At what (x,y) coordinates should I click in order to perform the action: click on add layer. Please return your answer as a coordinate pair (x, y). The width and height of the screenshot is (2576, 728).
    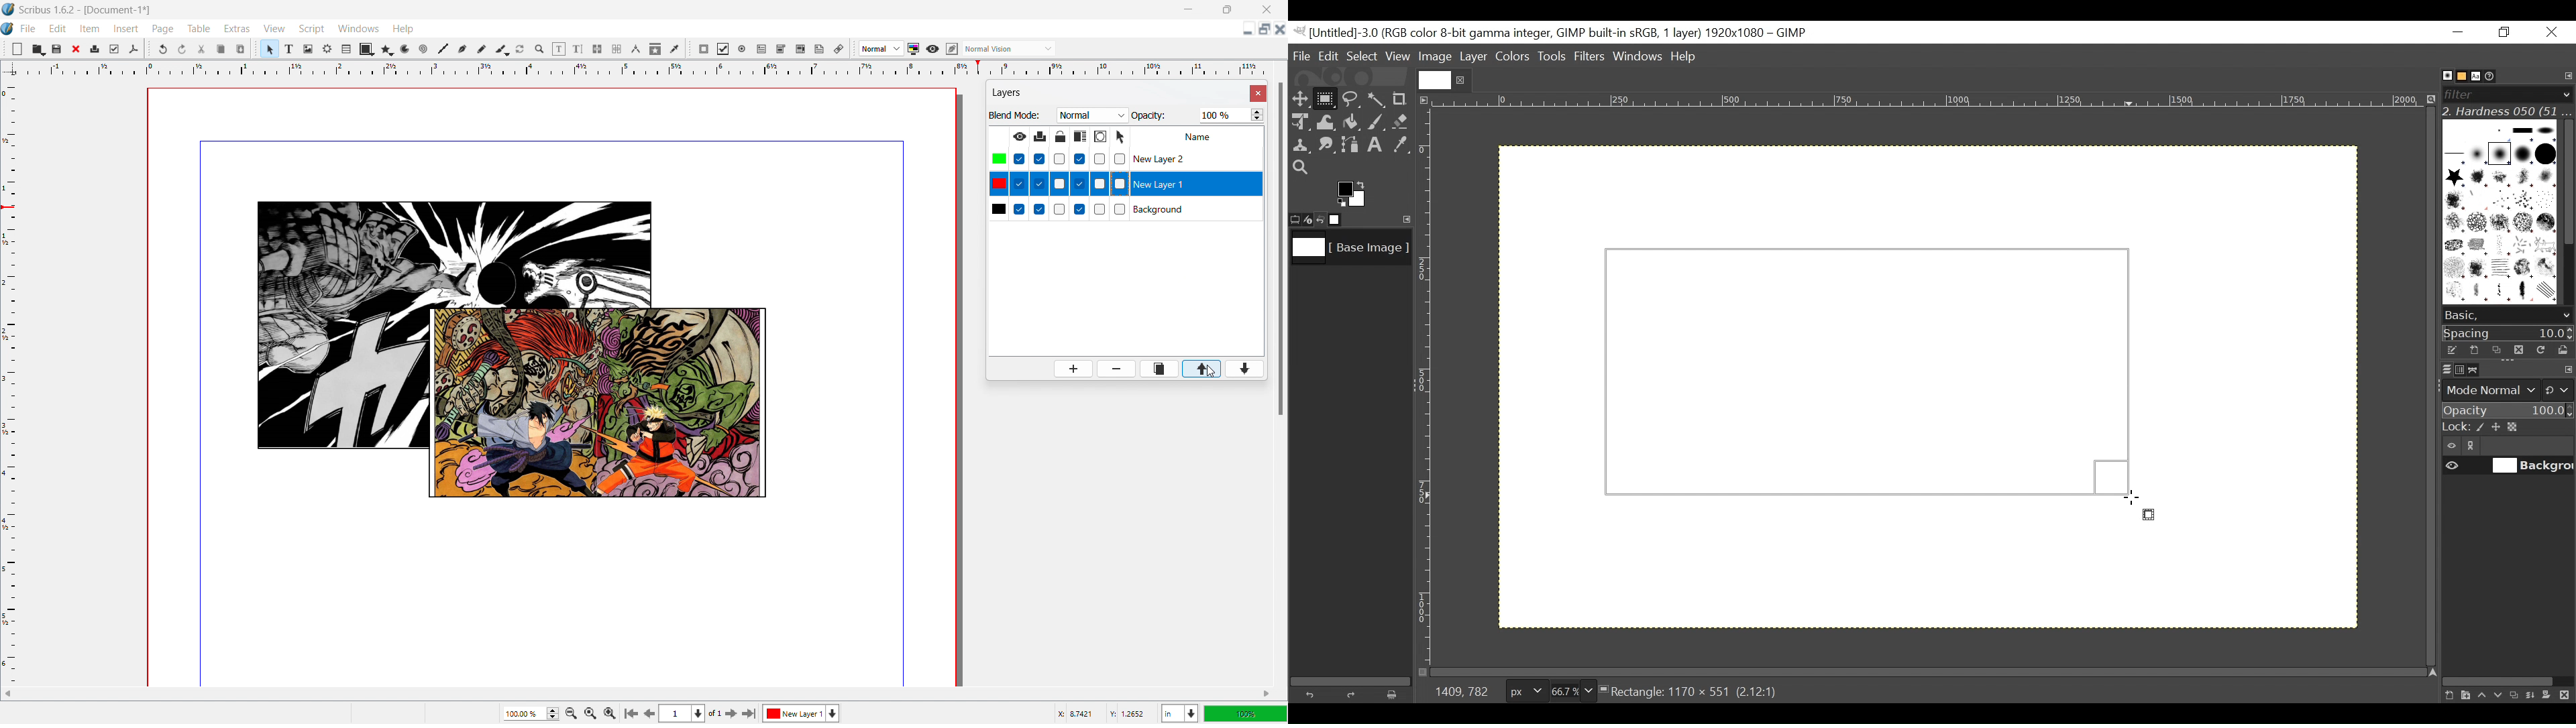
    Looking at the image, I should click on (1073, 369).